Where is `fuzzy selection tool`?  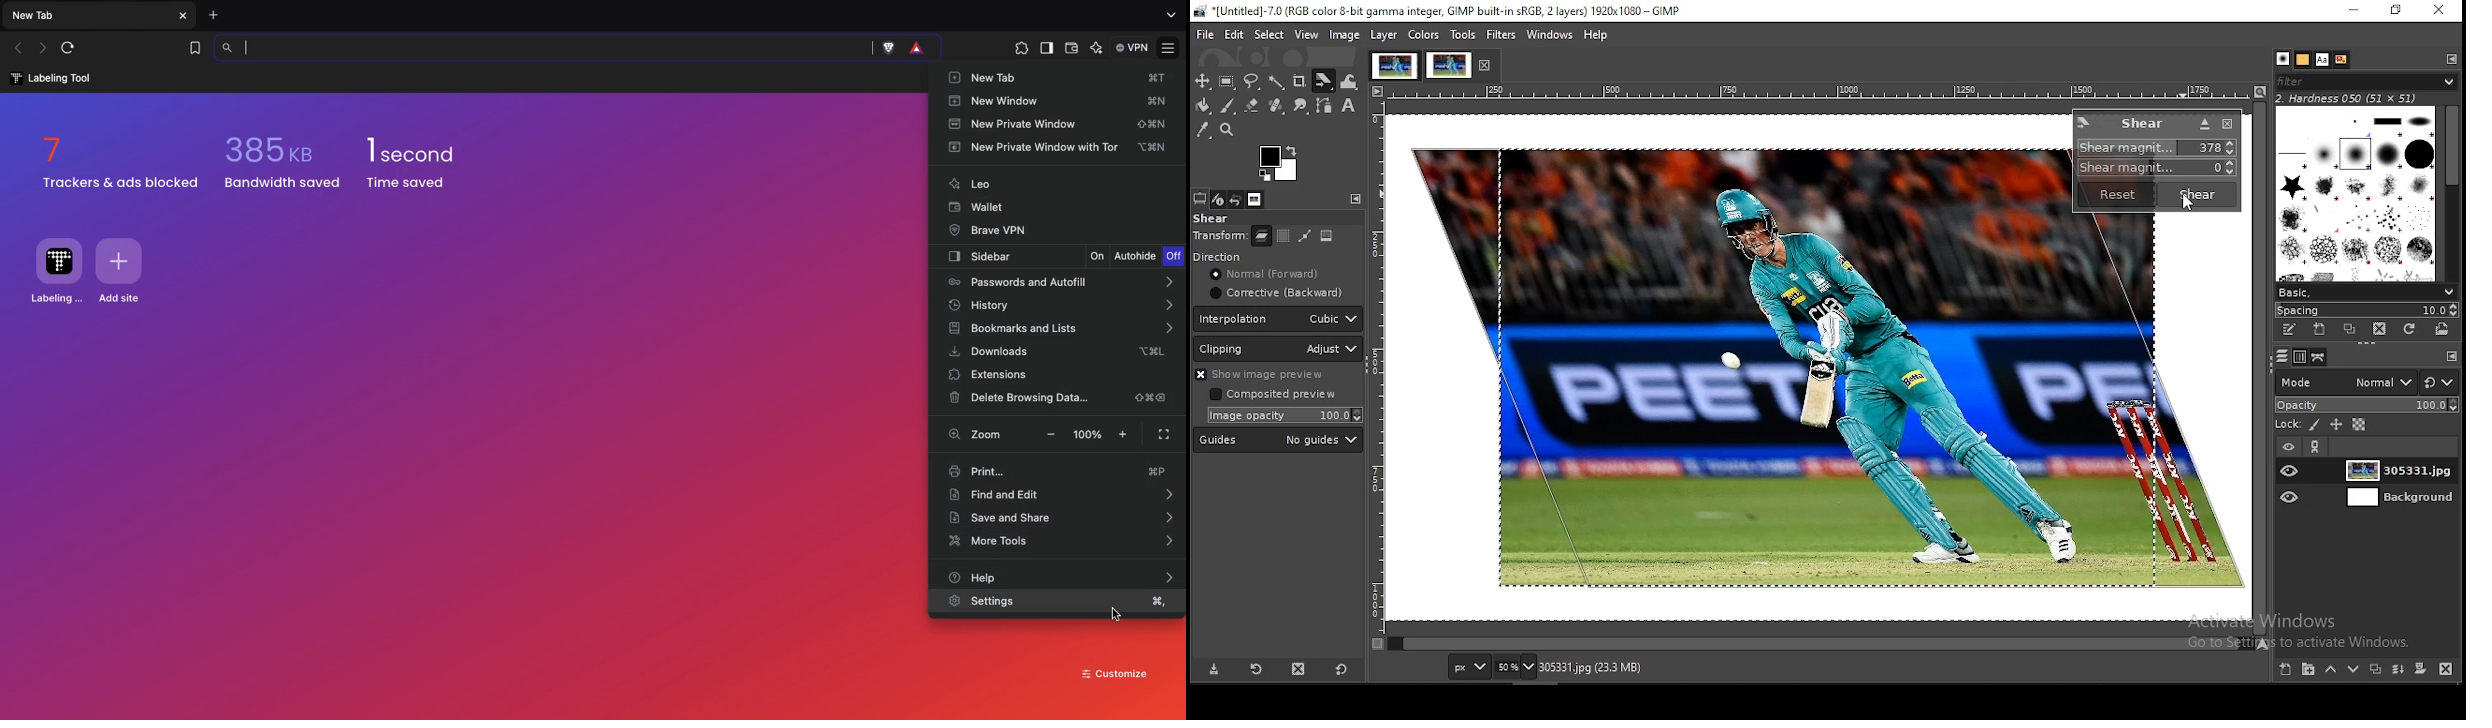
fuzzy selection tool is located at coordinates (1279, 83).